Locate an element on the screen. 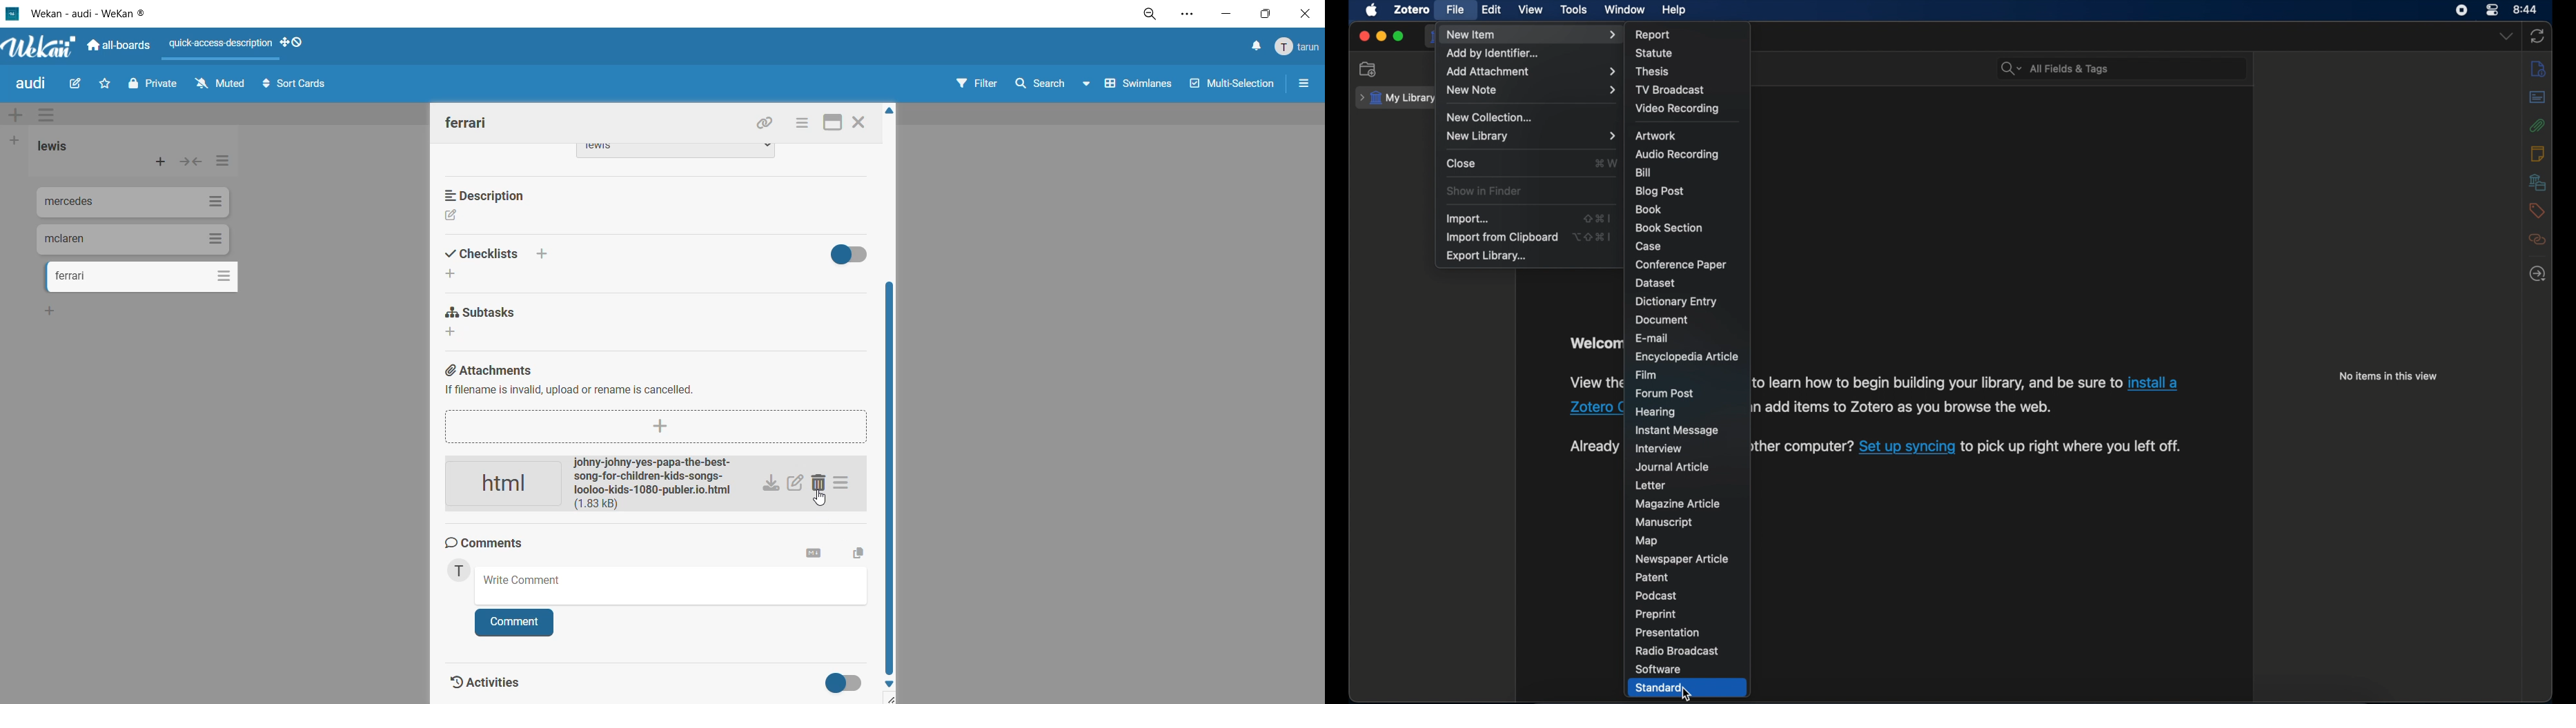 This screenshot has width=2576, height=728. cards is located at coordinates (135, 204).